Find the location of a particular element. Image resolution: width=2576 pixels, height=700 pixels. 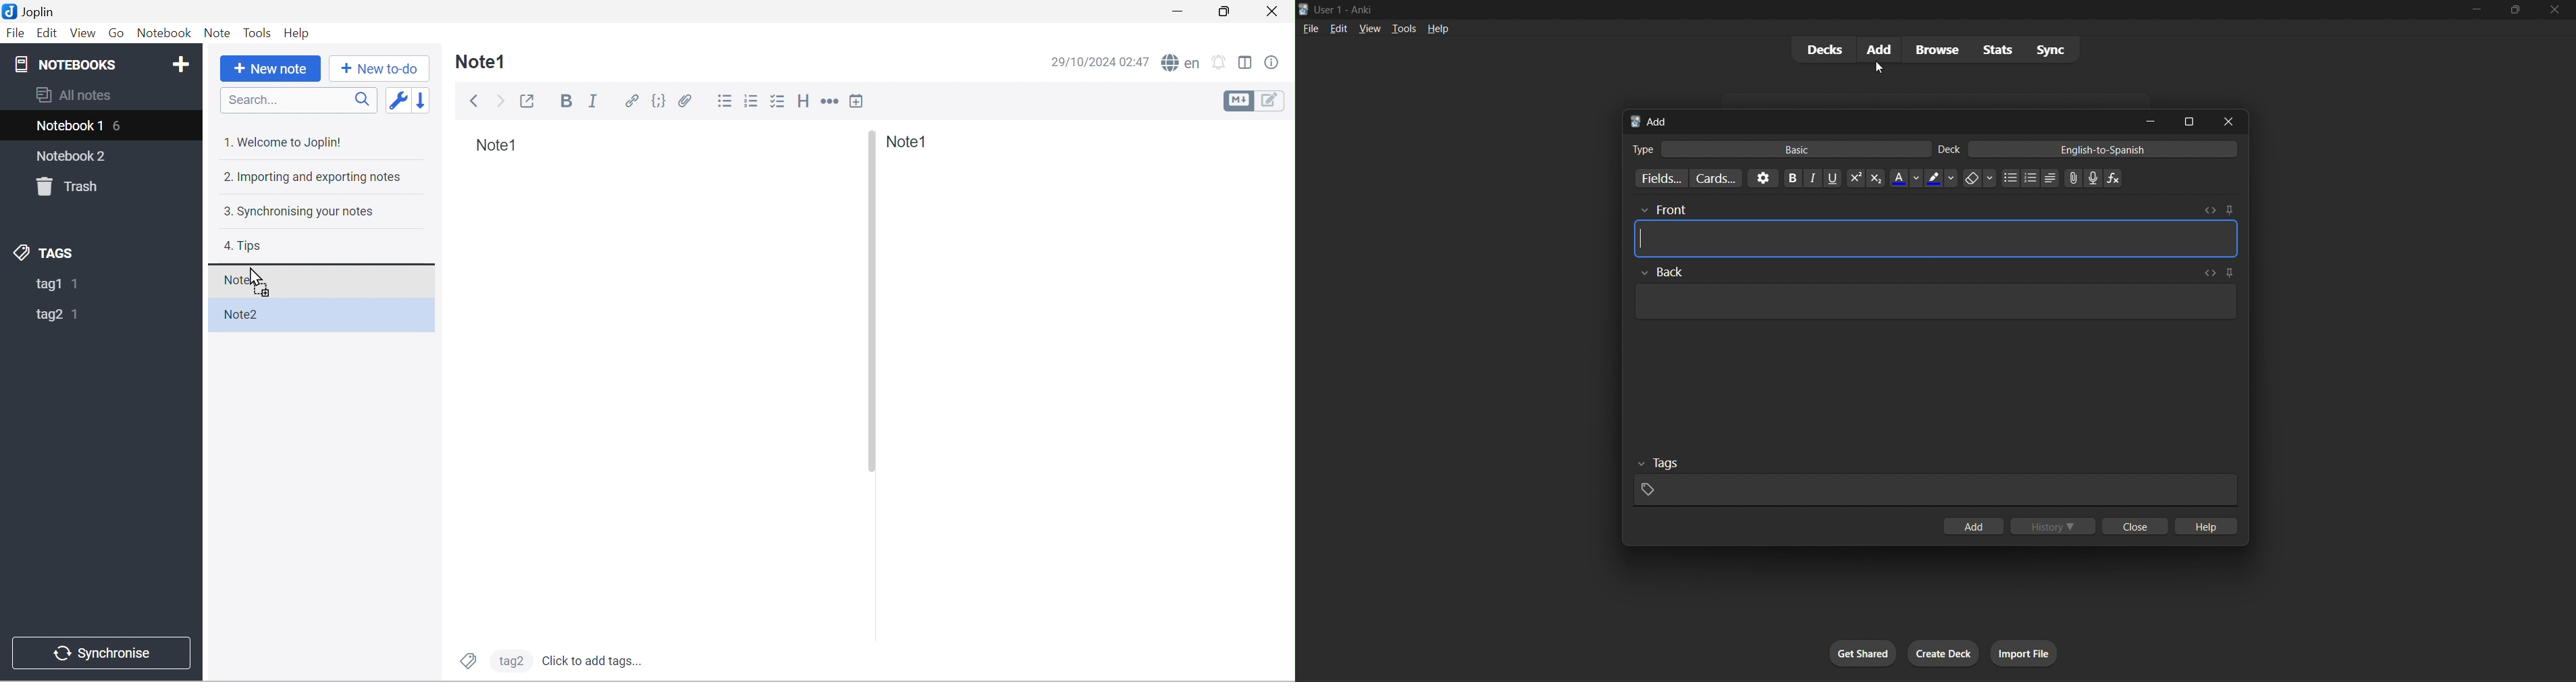

Search... is located at coordinates (255, 101).